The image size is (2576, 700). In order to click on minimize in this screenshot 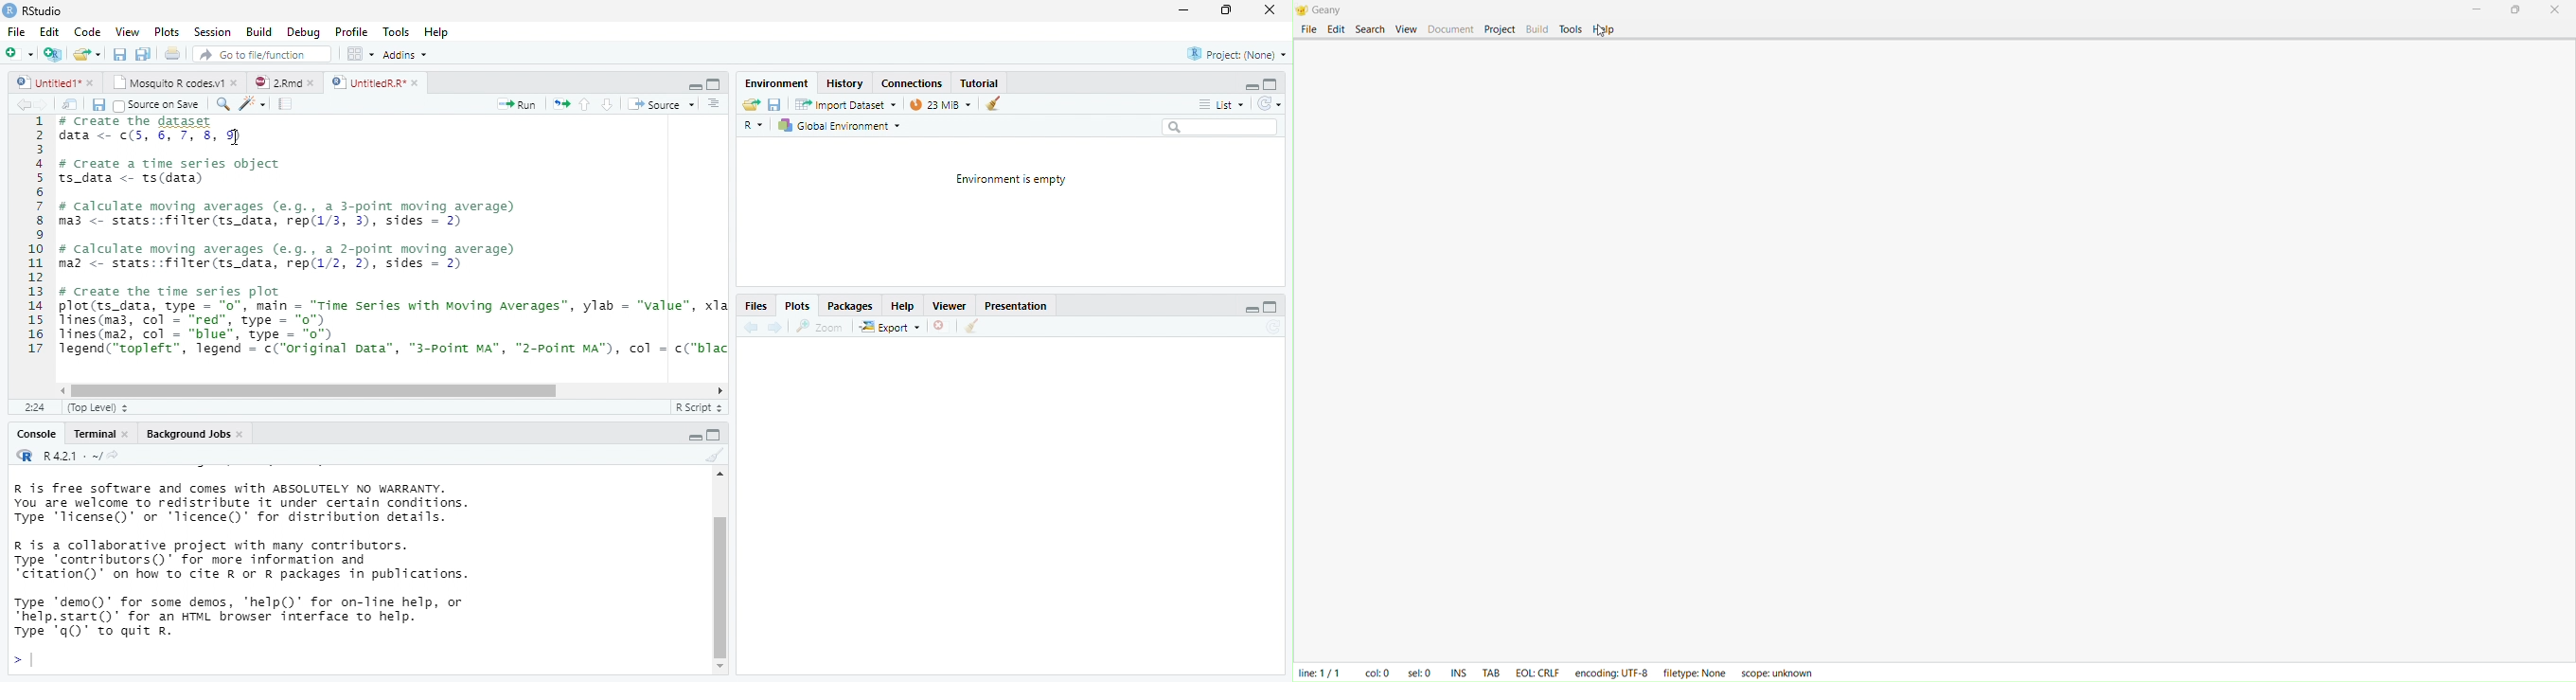, I will do `click(695, 87)`.